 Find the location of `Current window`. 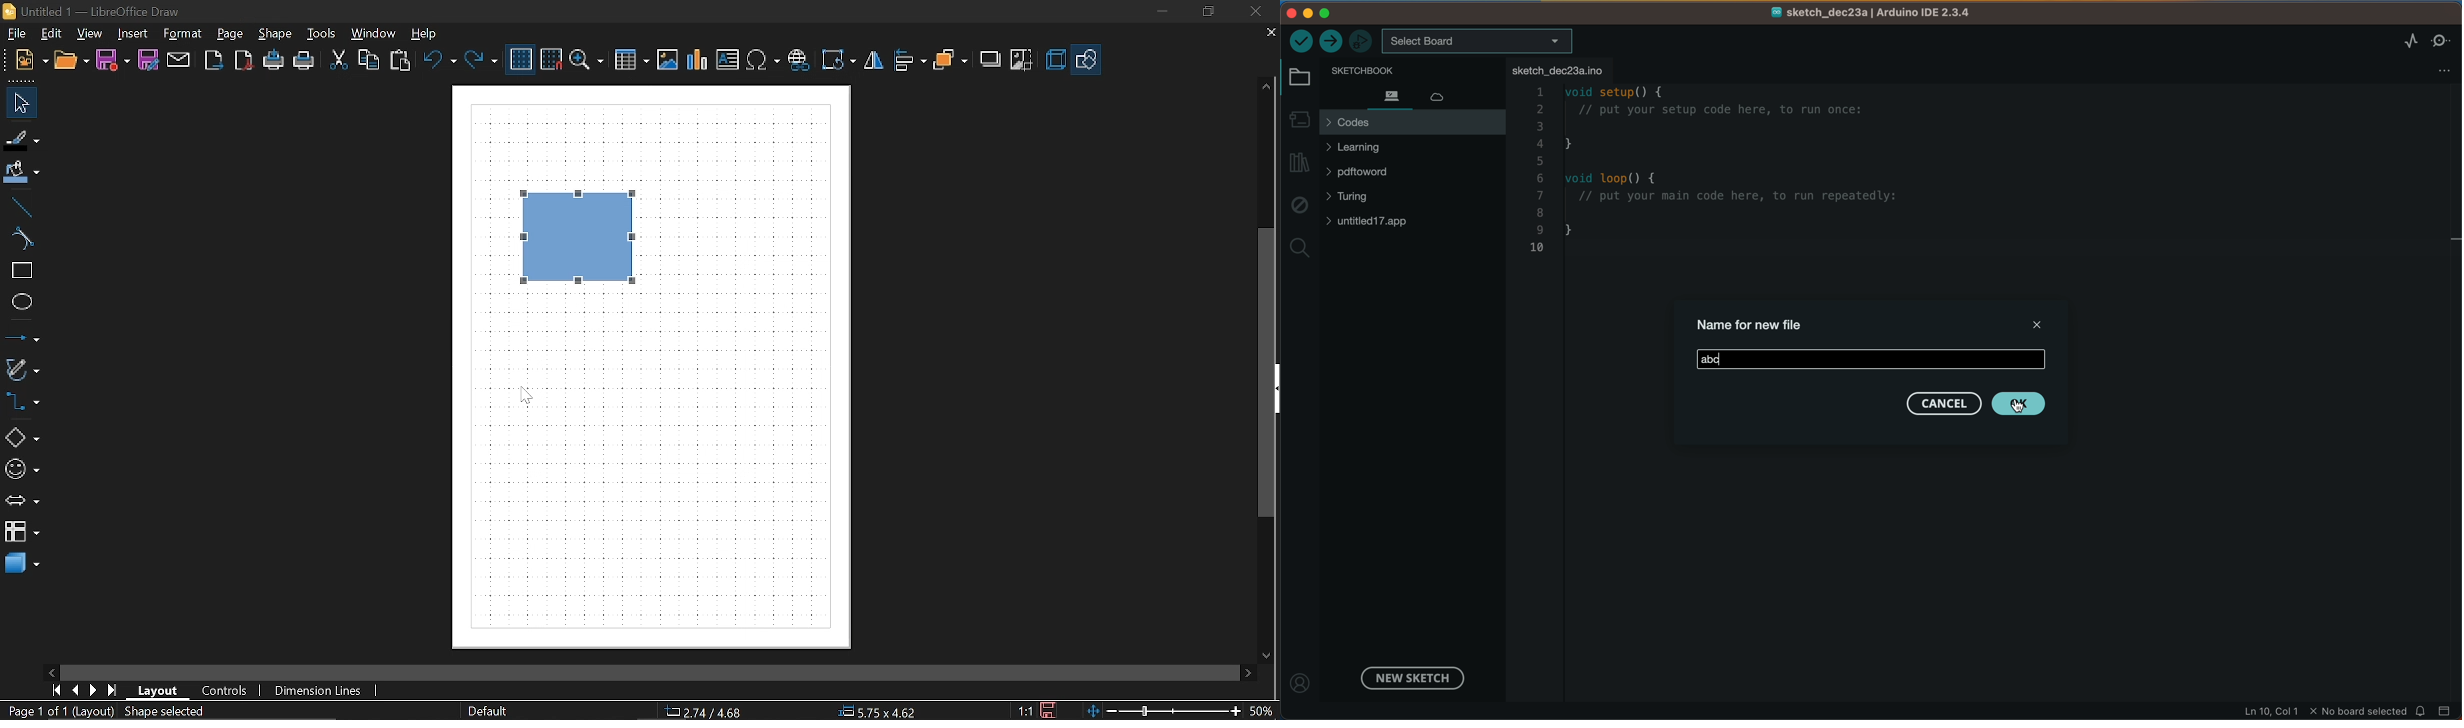

Current window is located at coordinates (92, 10).